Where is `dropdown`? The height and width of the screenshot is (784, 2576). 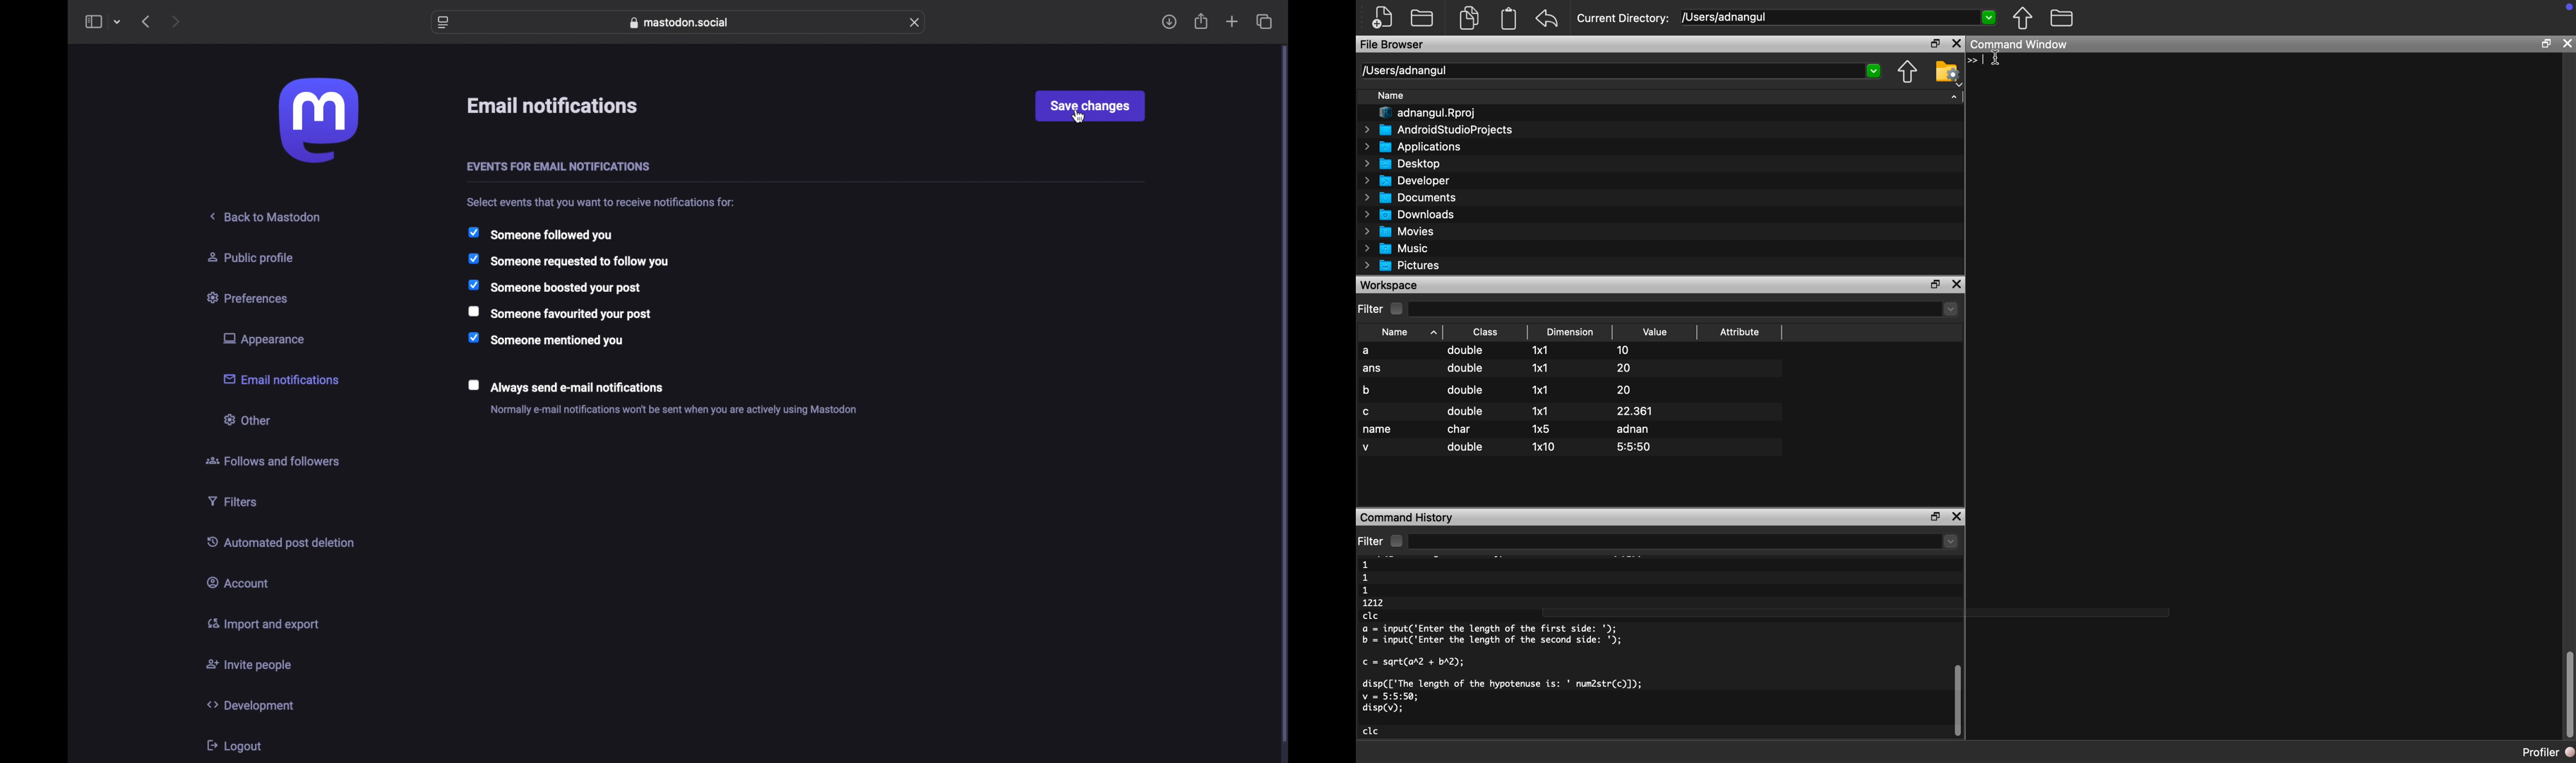 dropdown is located at coordinates (1951, 542).